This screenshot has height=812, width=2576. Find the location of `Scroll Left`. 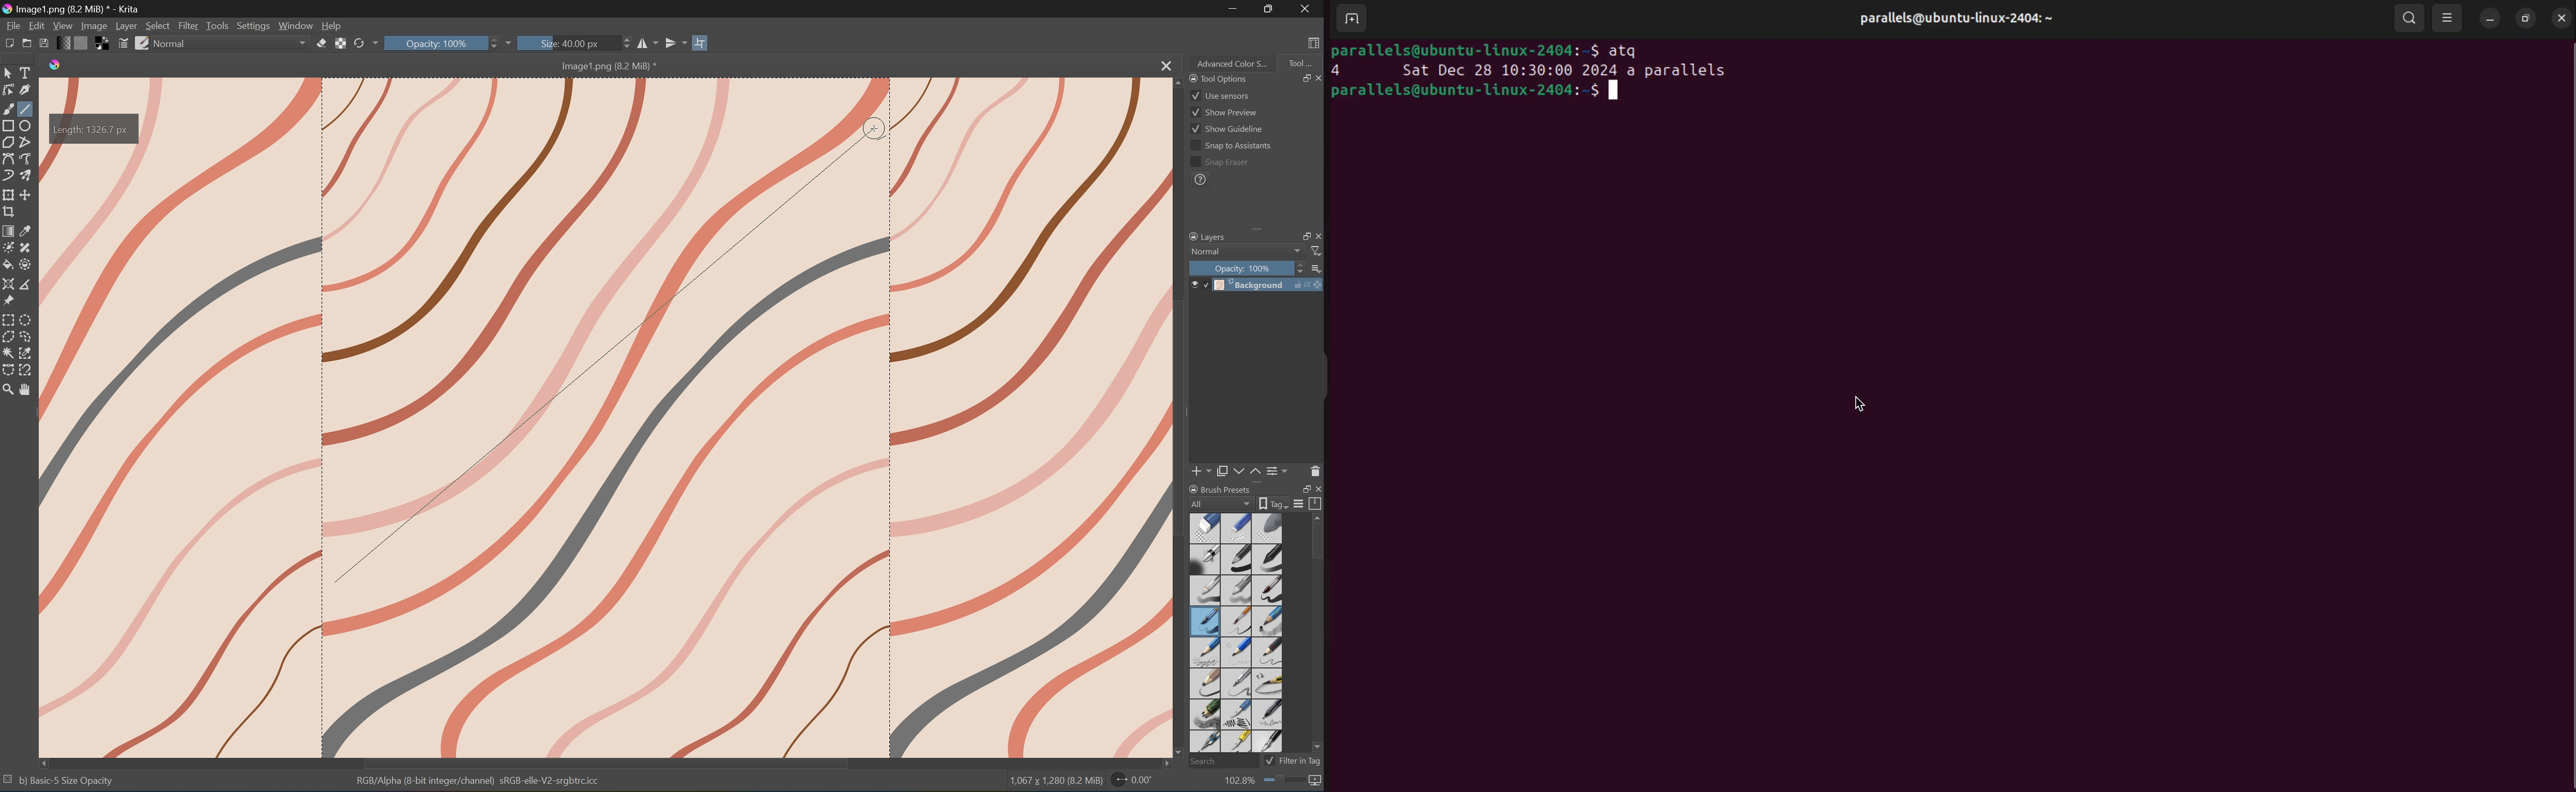

Scroll Left is located at coordinates (1194, 221).